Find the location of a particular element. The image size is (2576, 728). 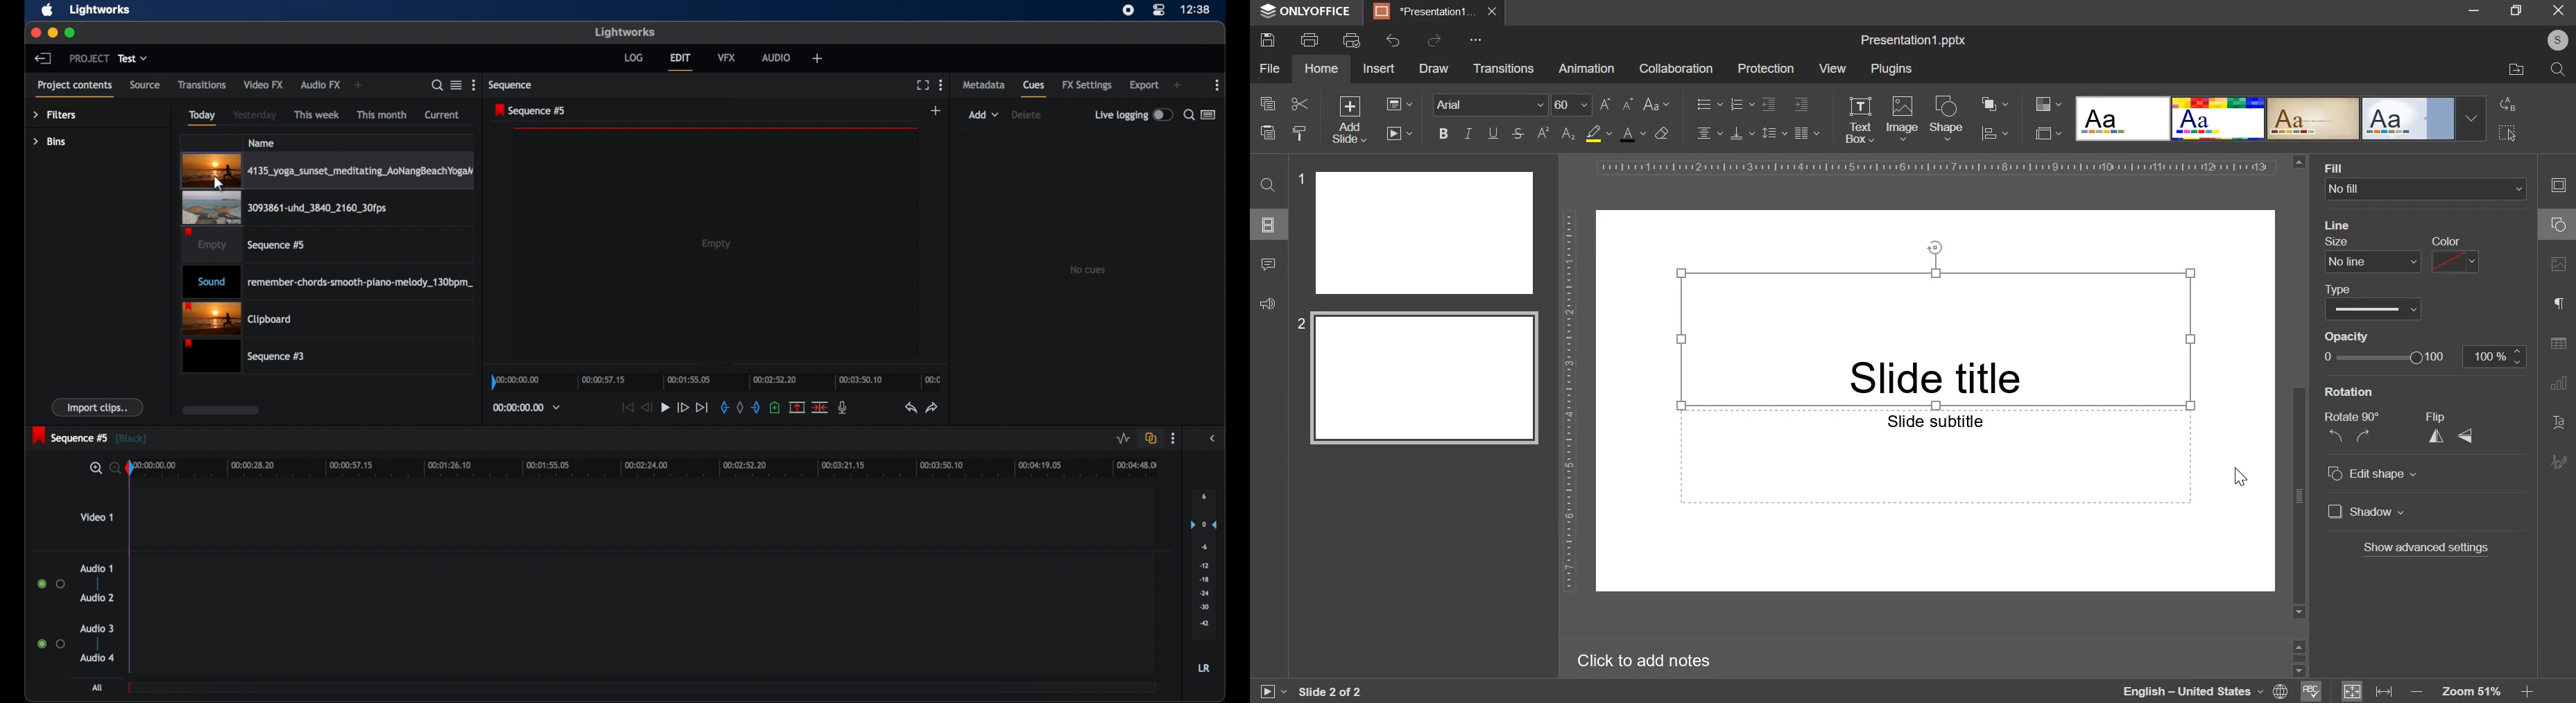

fit to width is located at coordinates (2386, 691).